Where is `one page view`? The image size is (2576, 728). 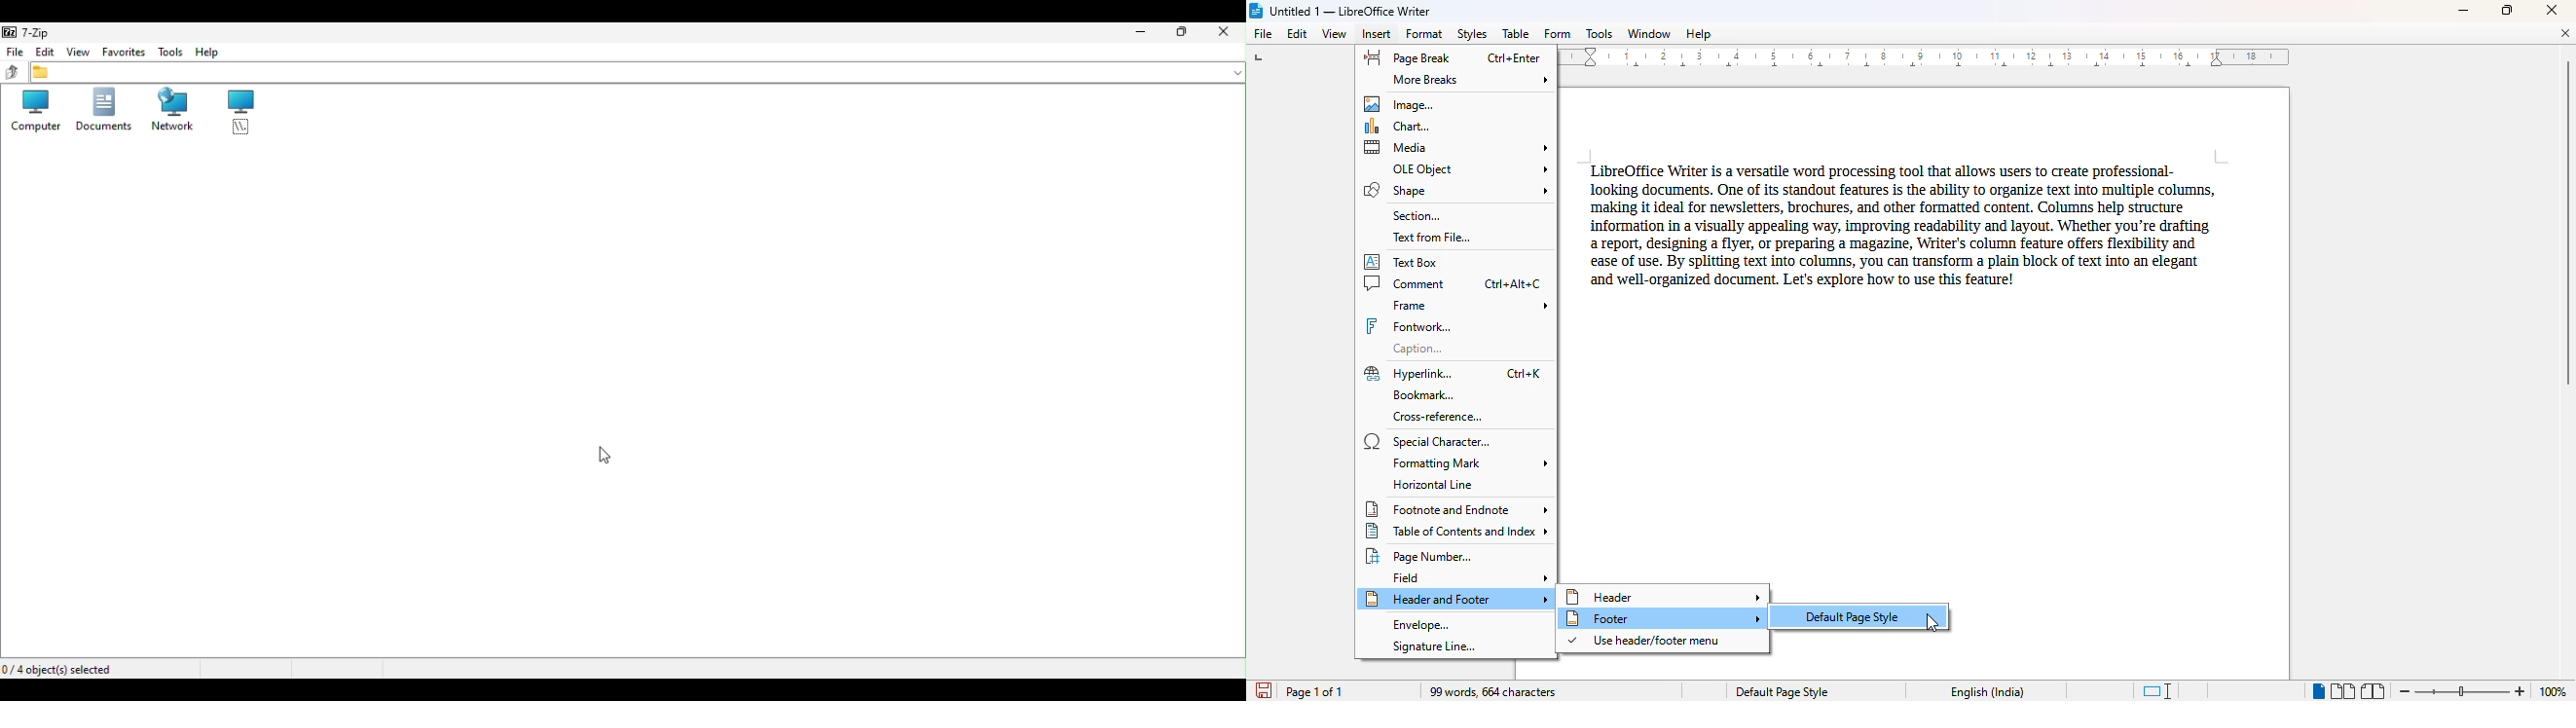
one page view is located at coordinates (2314, 690).